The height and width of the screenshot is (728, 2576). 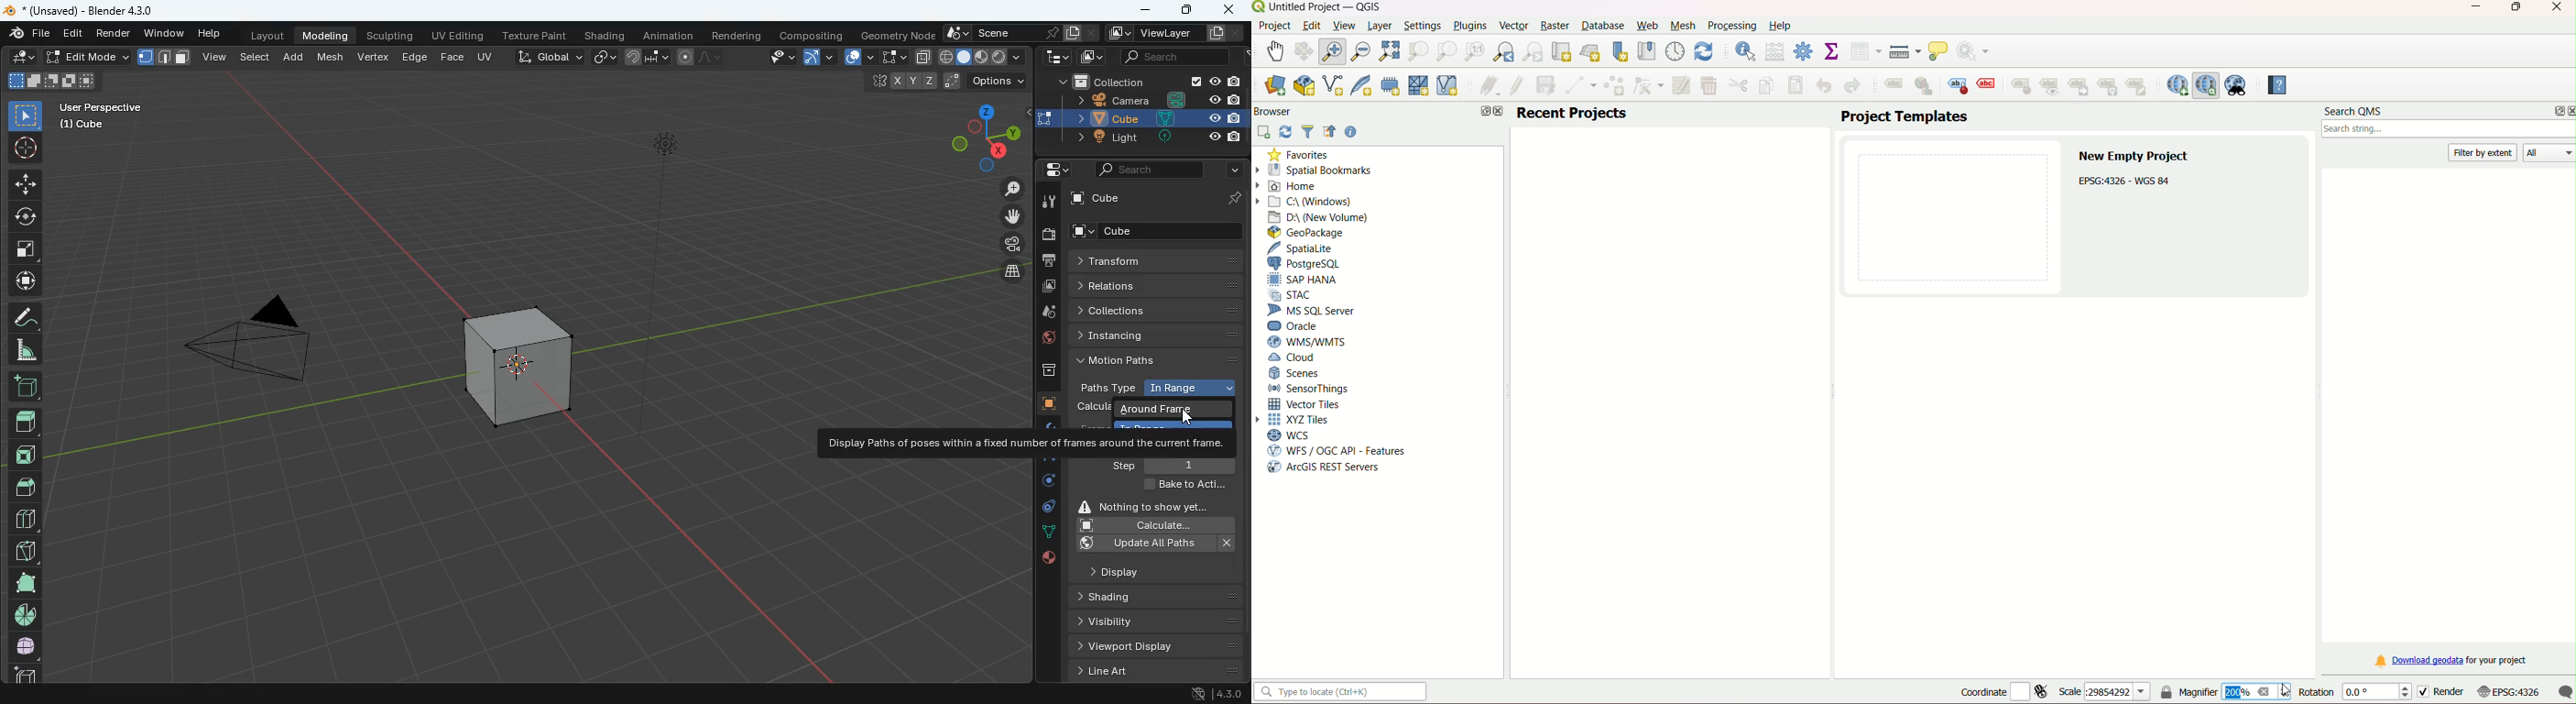 I want to click on overlap, so click(x=858, y=58).